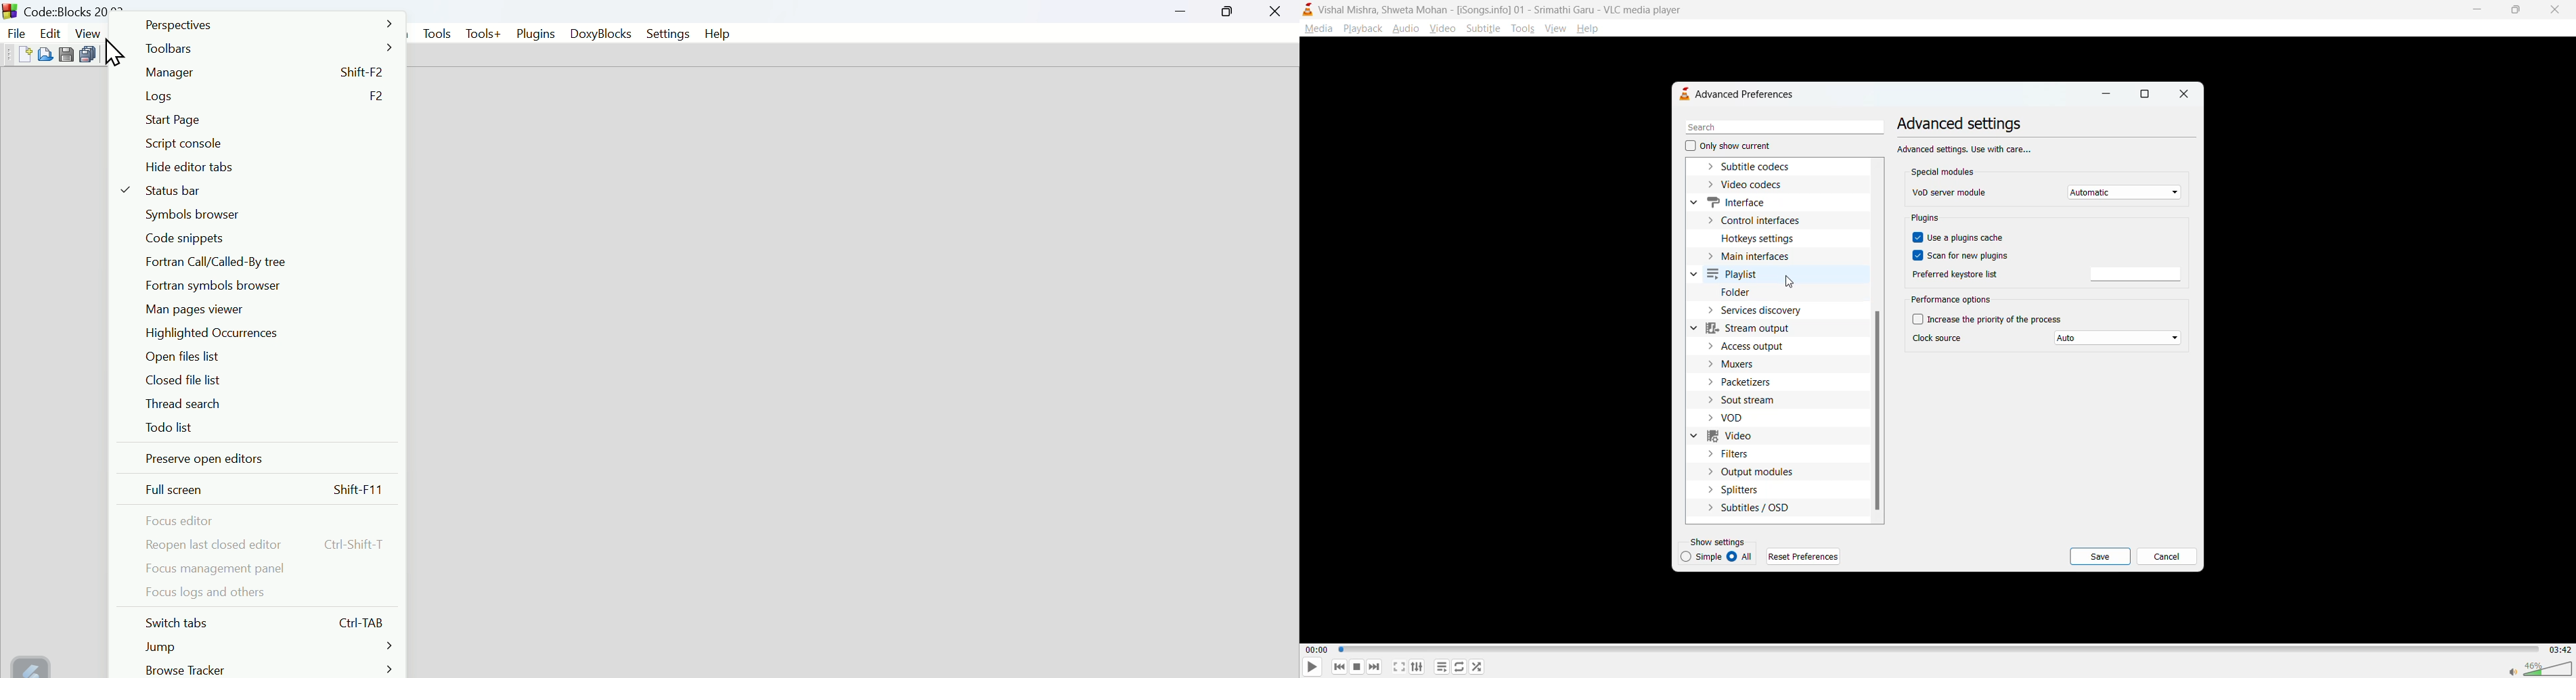  Describe the element at coordinates (668, 33) in the screenshot. I see `Settings` at that location.